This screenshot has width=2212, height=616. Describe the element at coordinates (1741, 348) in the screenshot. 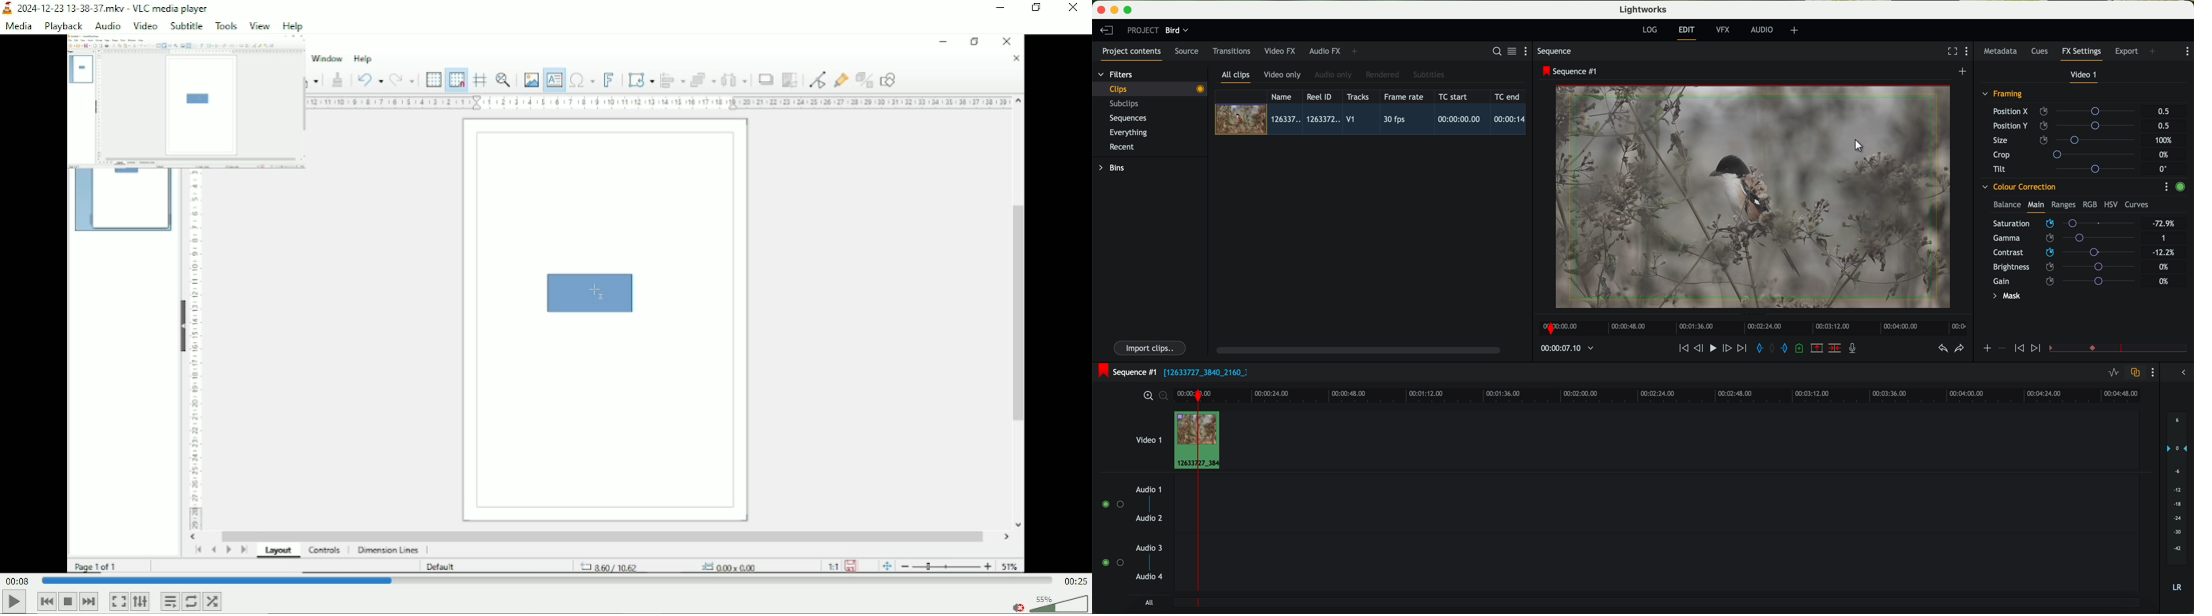

I see `move foward` at that location.